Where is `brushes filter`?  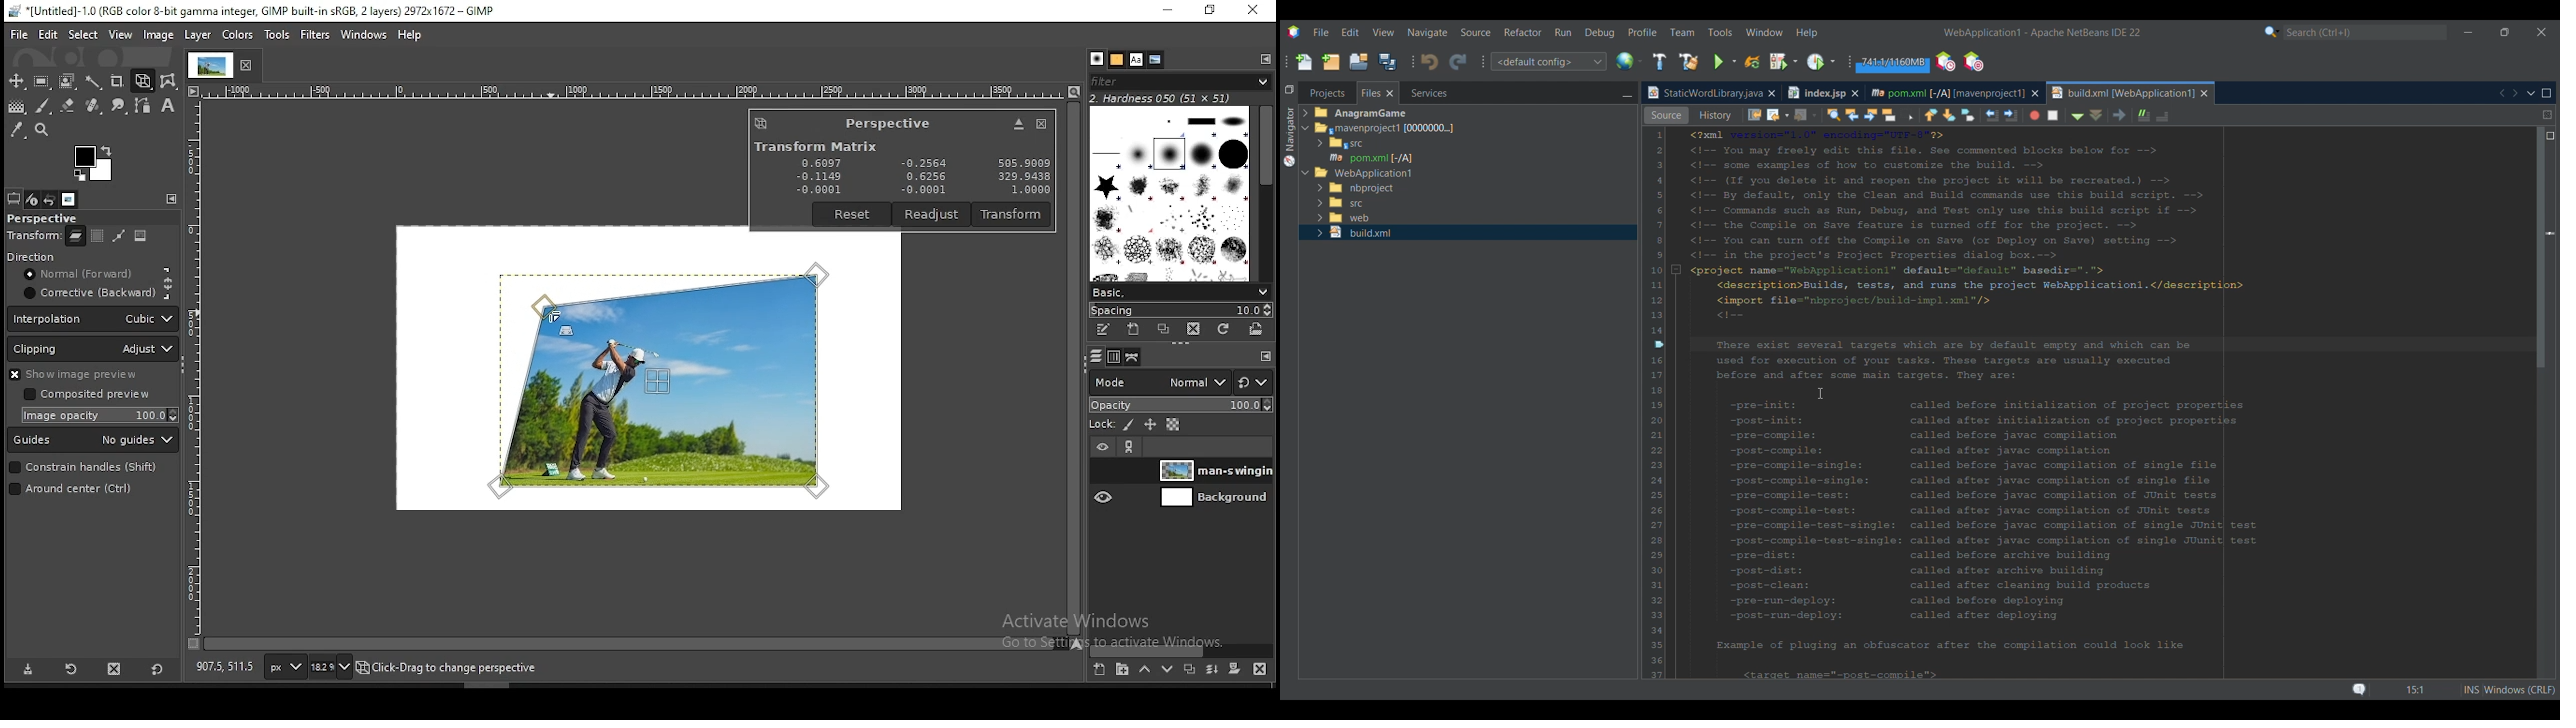
brushes filter is located at coordinates (1180, 81).